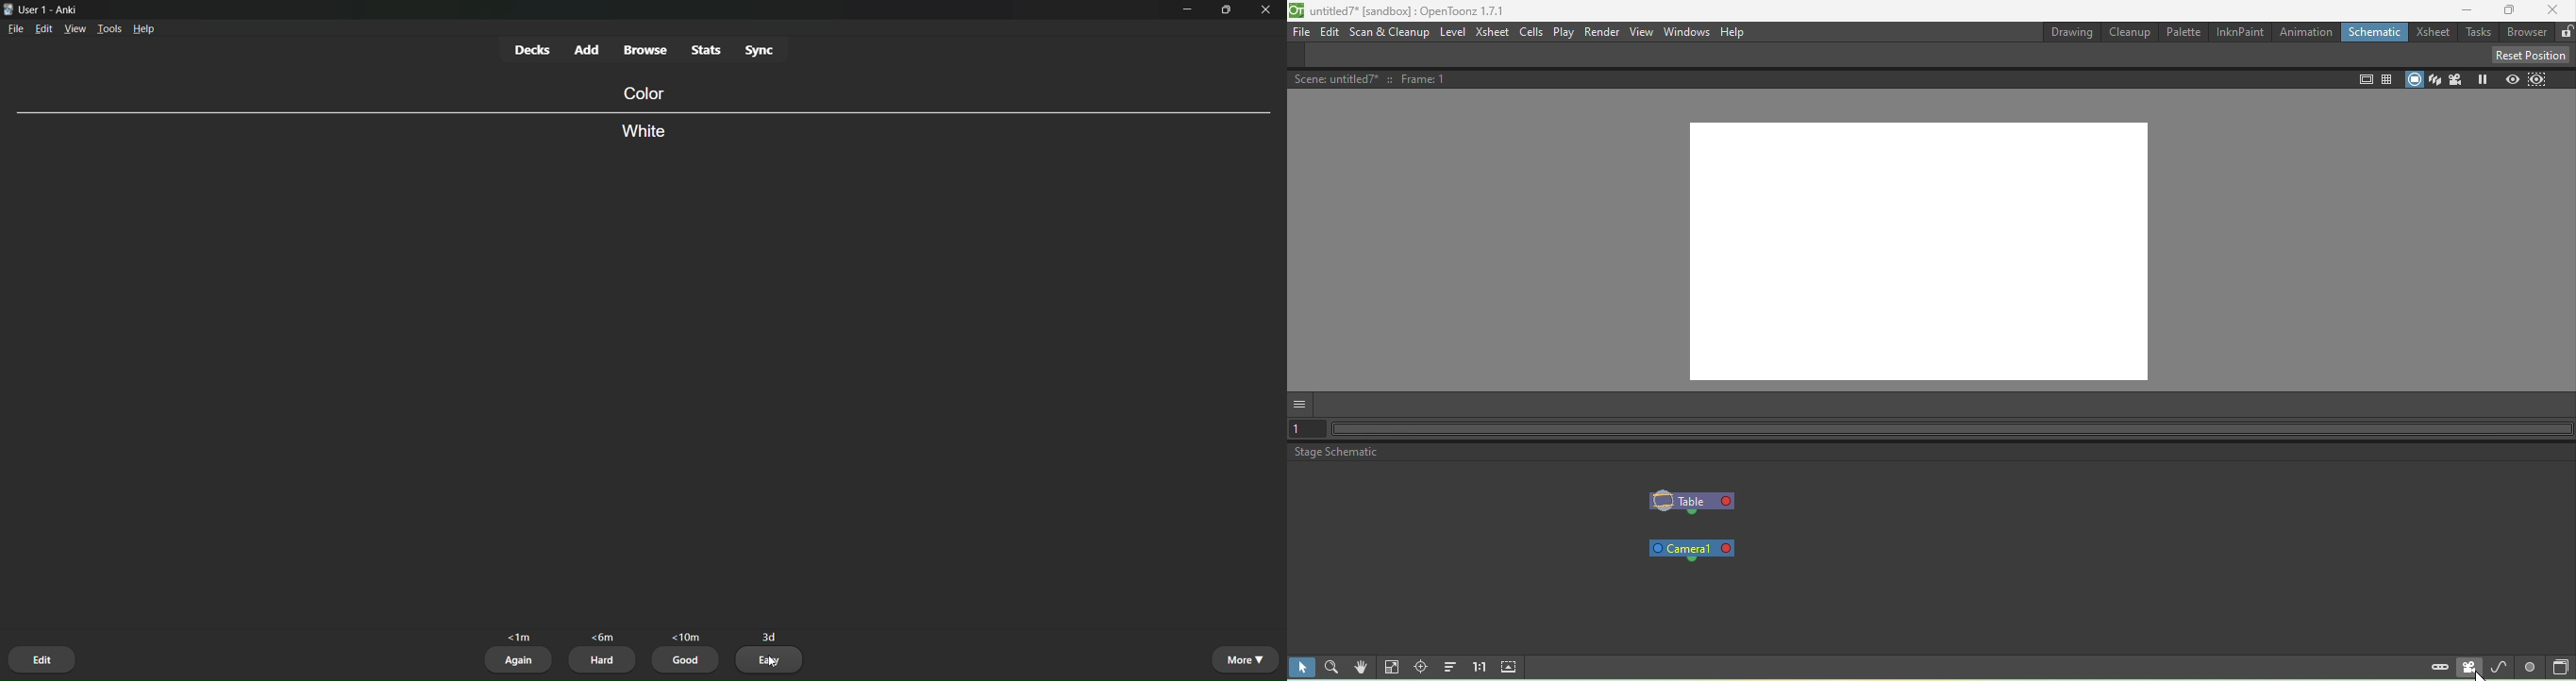 The image size is (2576, 700). Describe the element at coordinates (705, 49) in the screenshot. I see `stats` at that location.